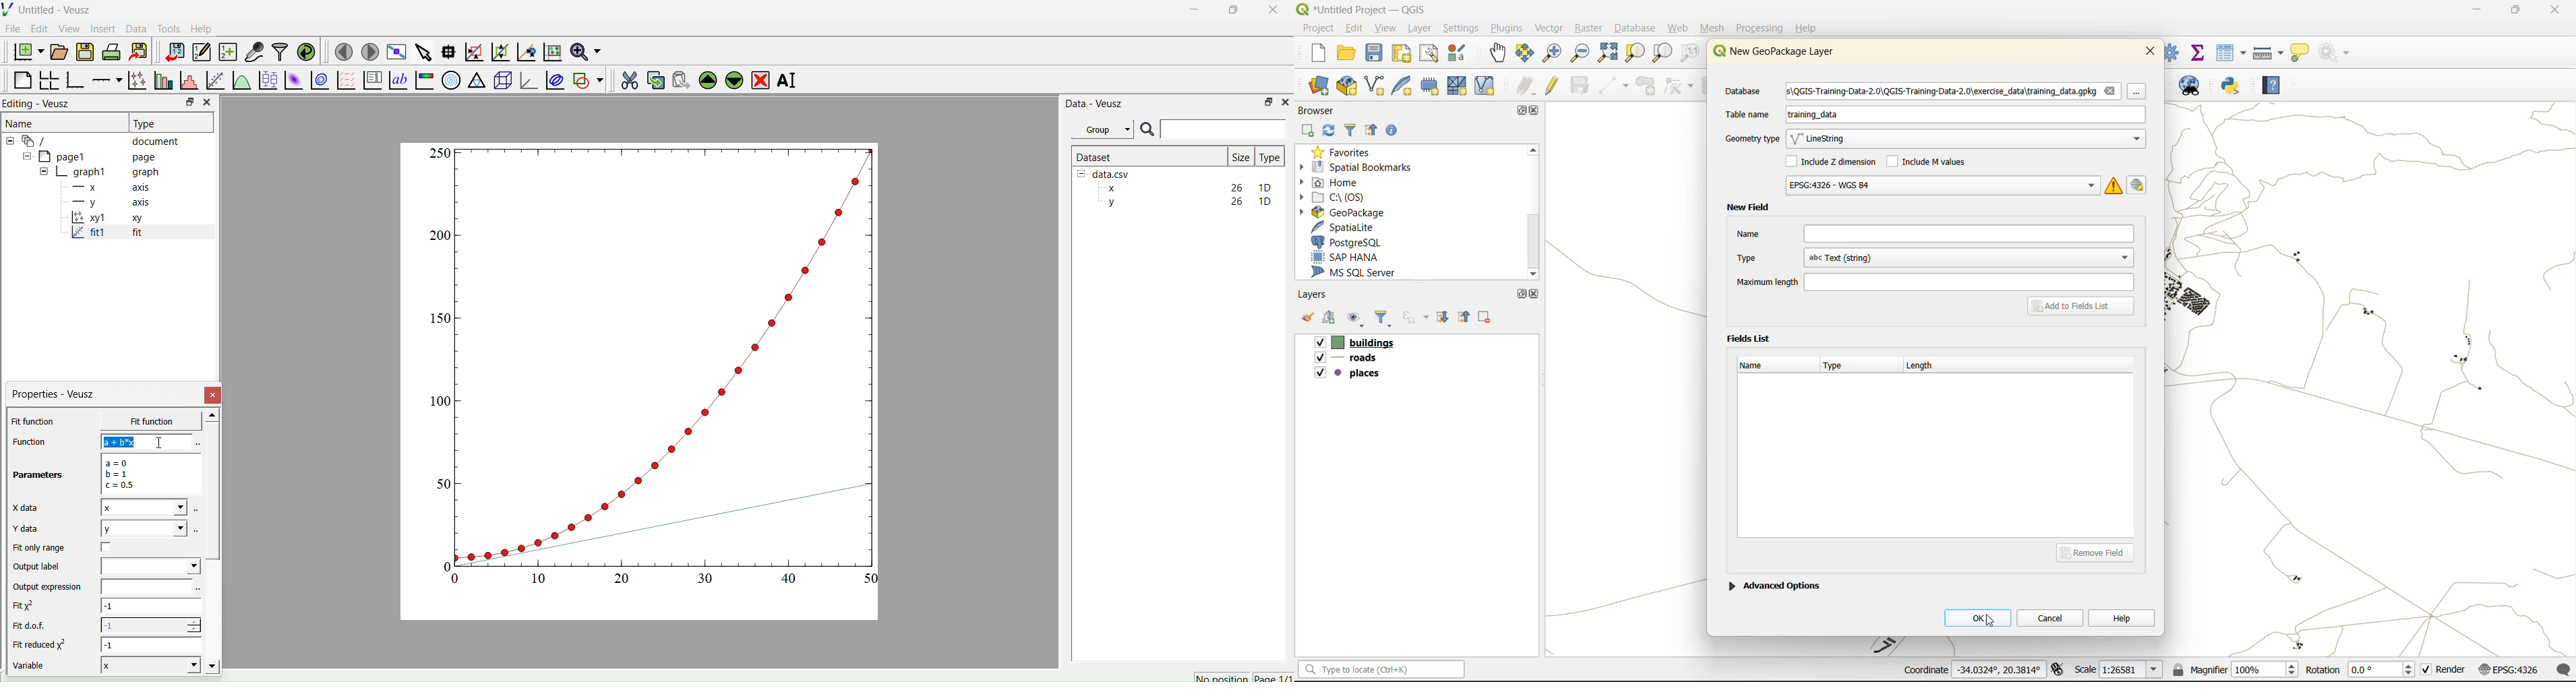  I want to click on Up, so click(706, 78).